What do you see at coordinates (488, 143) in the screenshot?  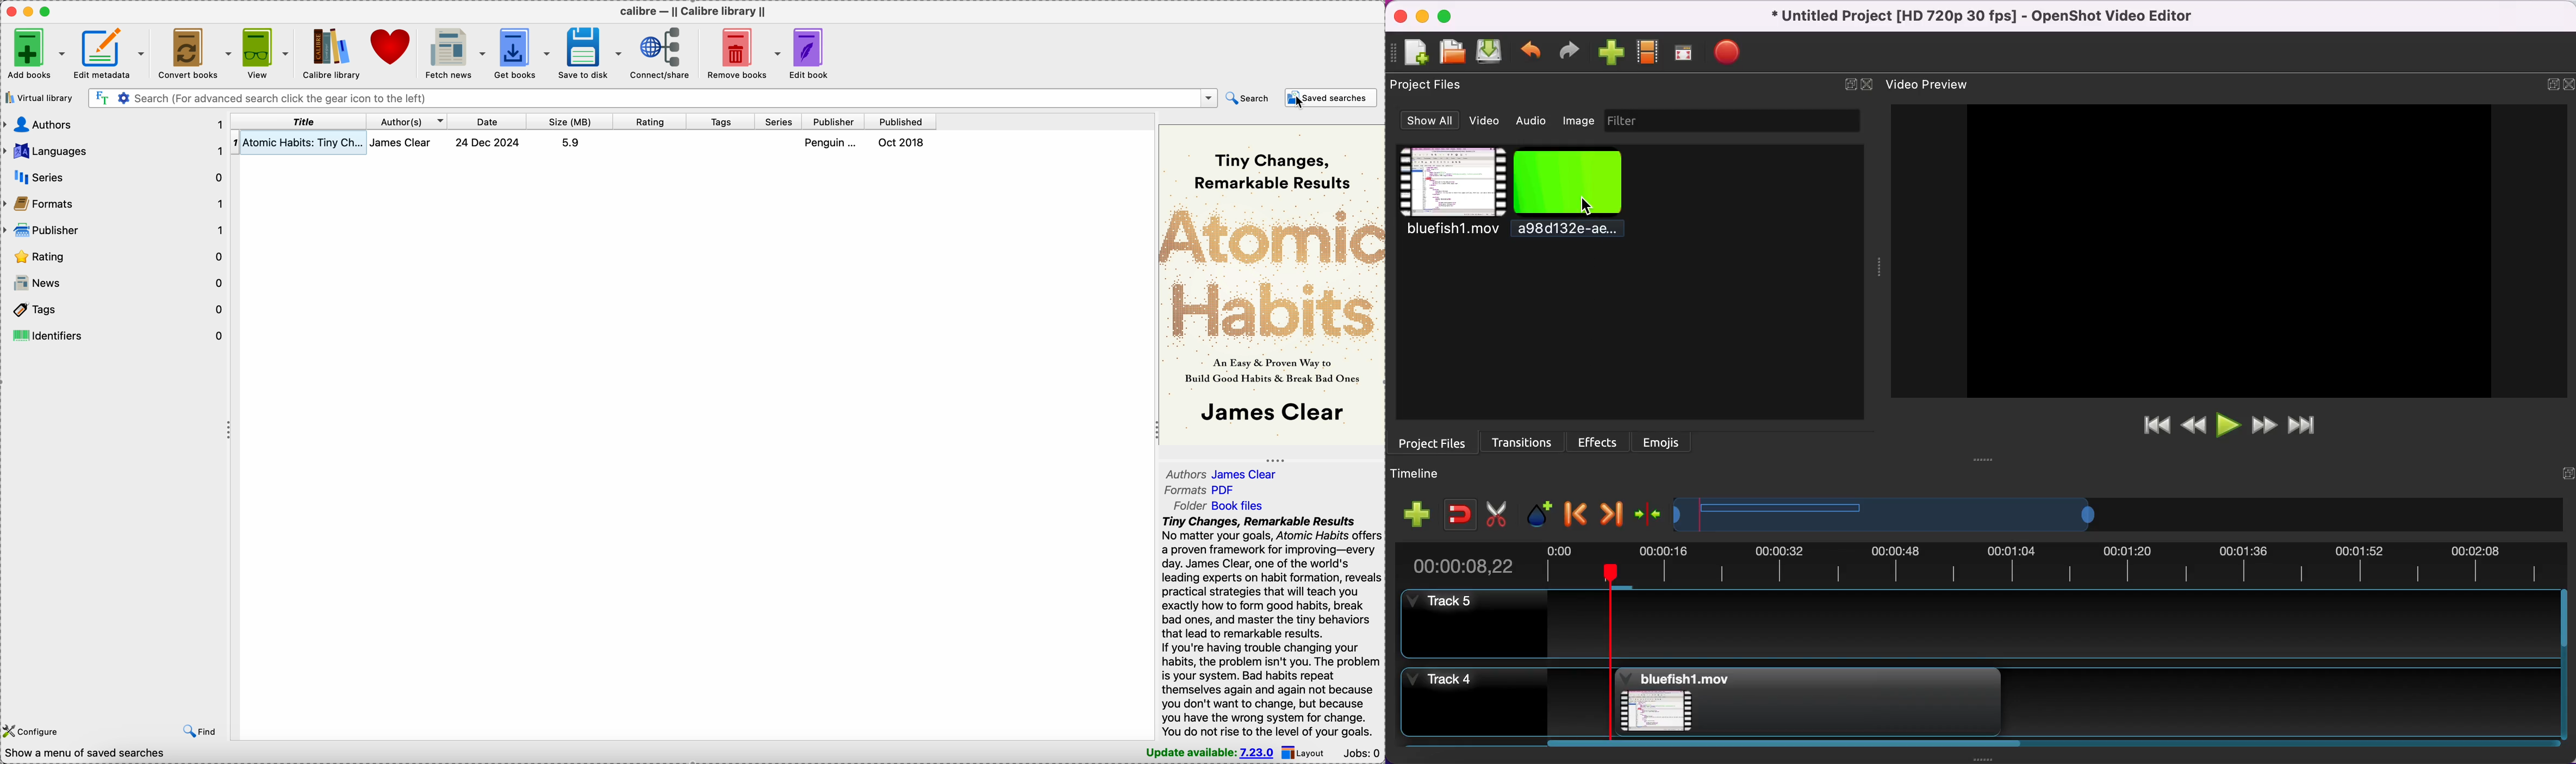 I see `24 Dec 2024` at bounding box center [488, 143].